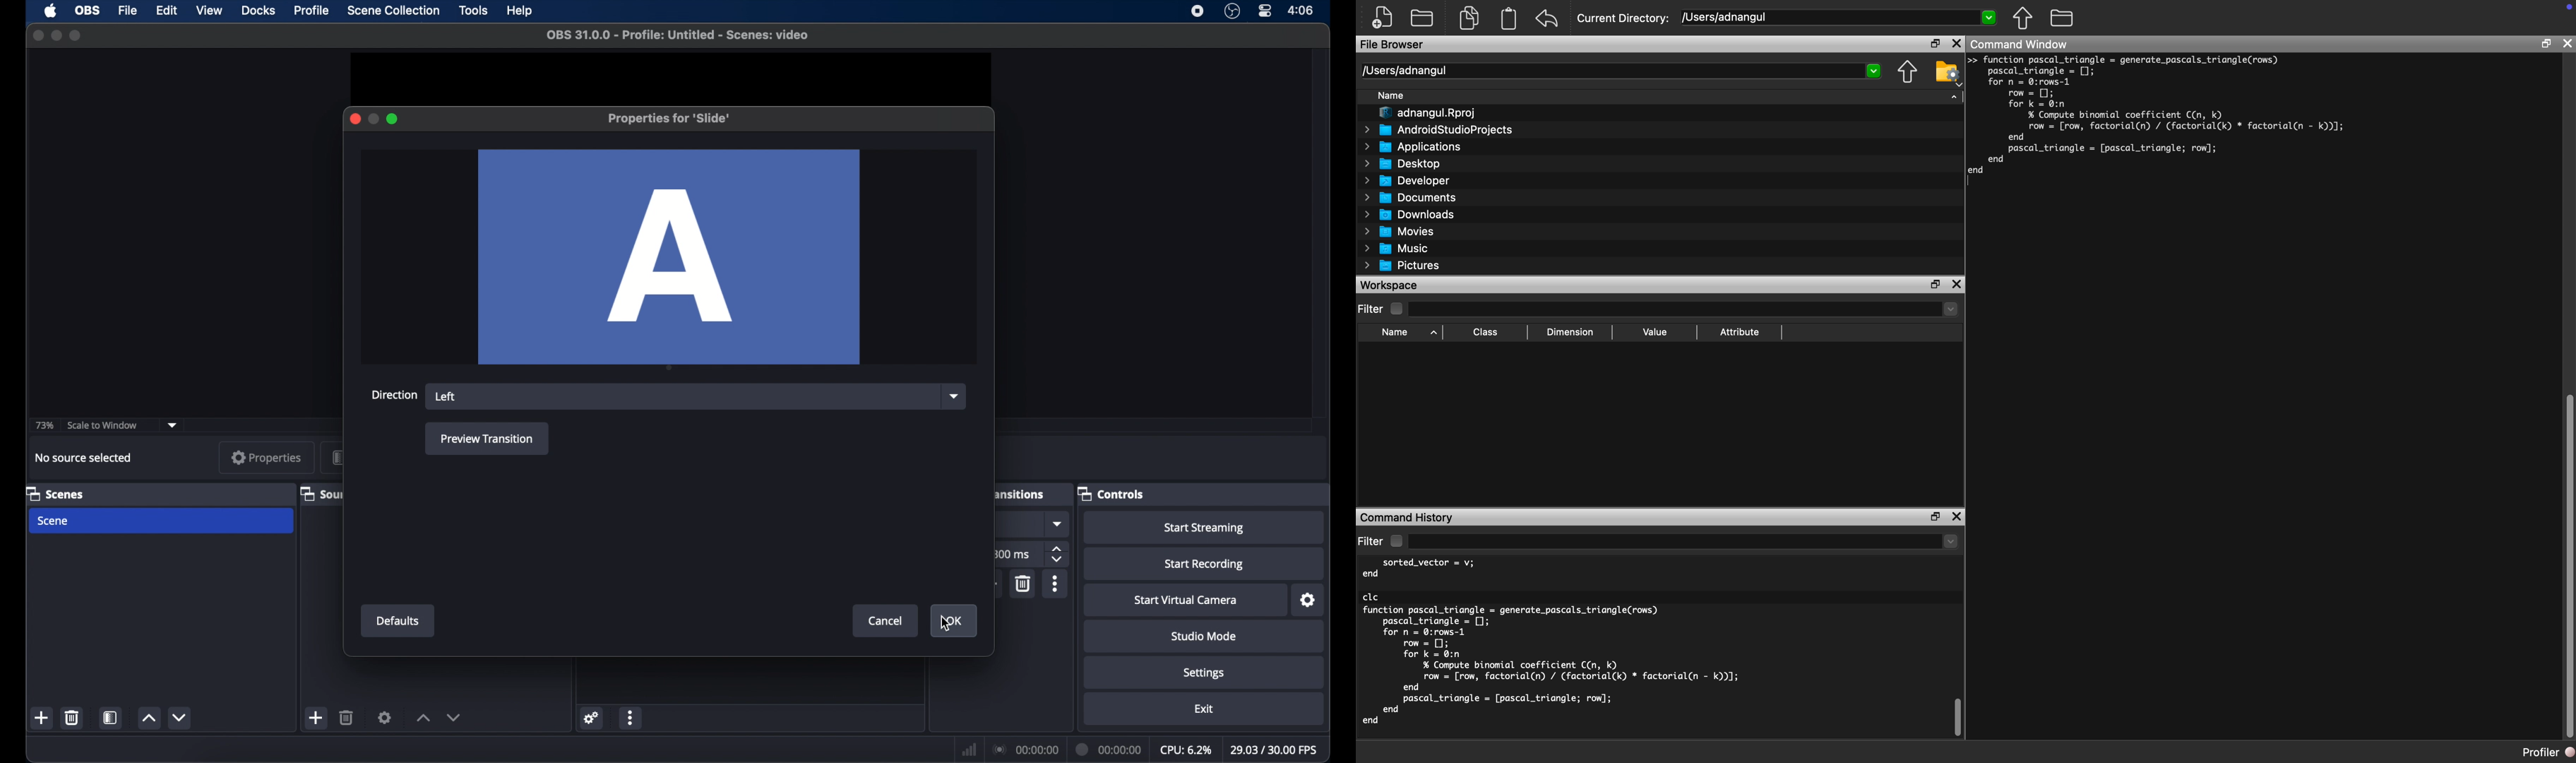  I want to click on control center, so click(1265, 11).